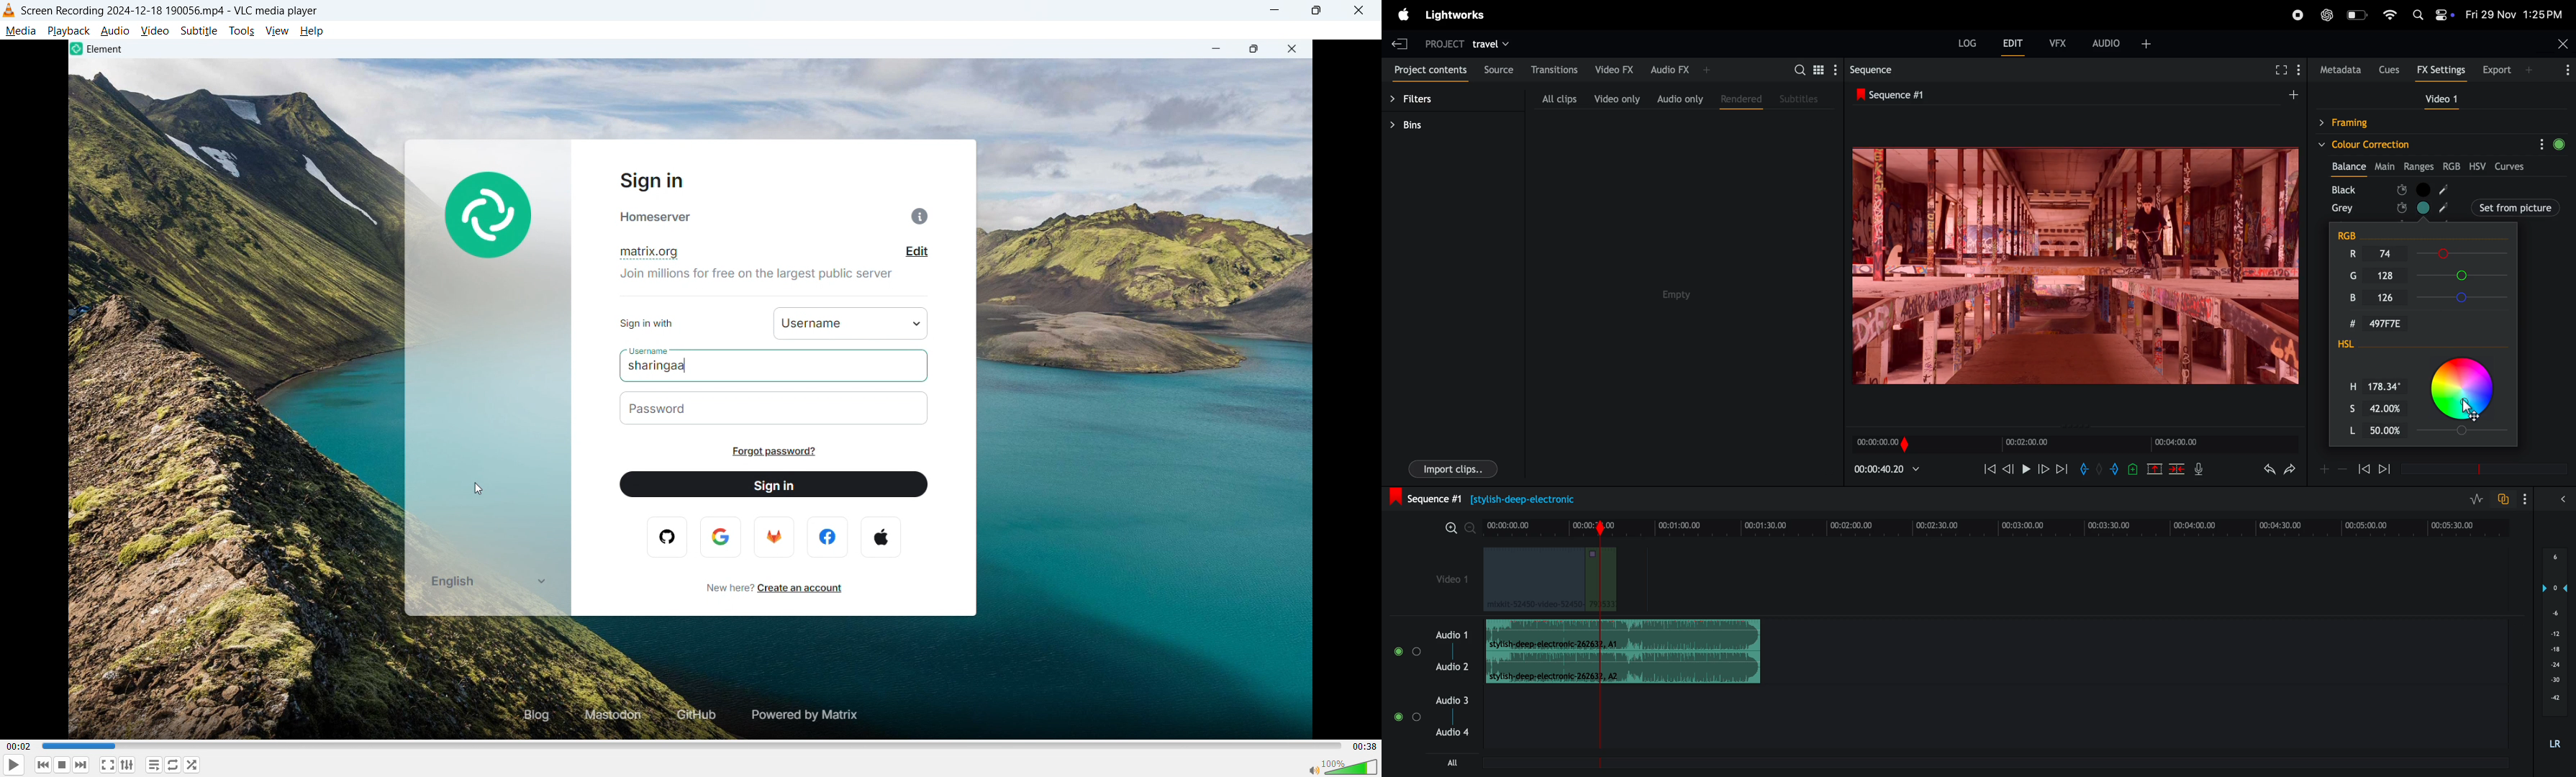 The width and height of the screenshot is (2576, 784). What do you see at coordinates (171, 10) in the screenshot?
I see `Screen recording 2024-12-18 190056.mp4 - VLC media player` at bounding box center [171, 10].